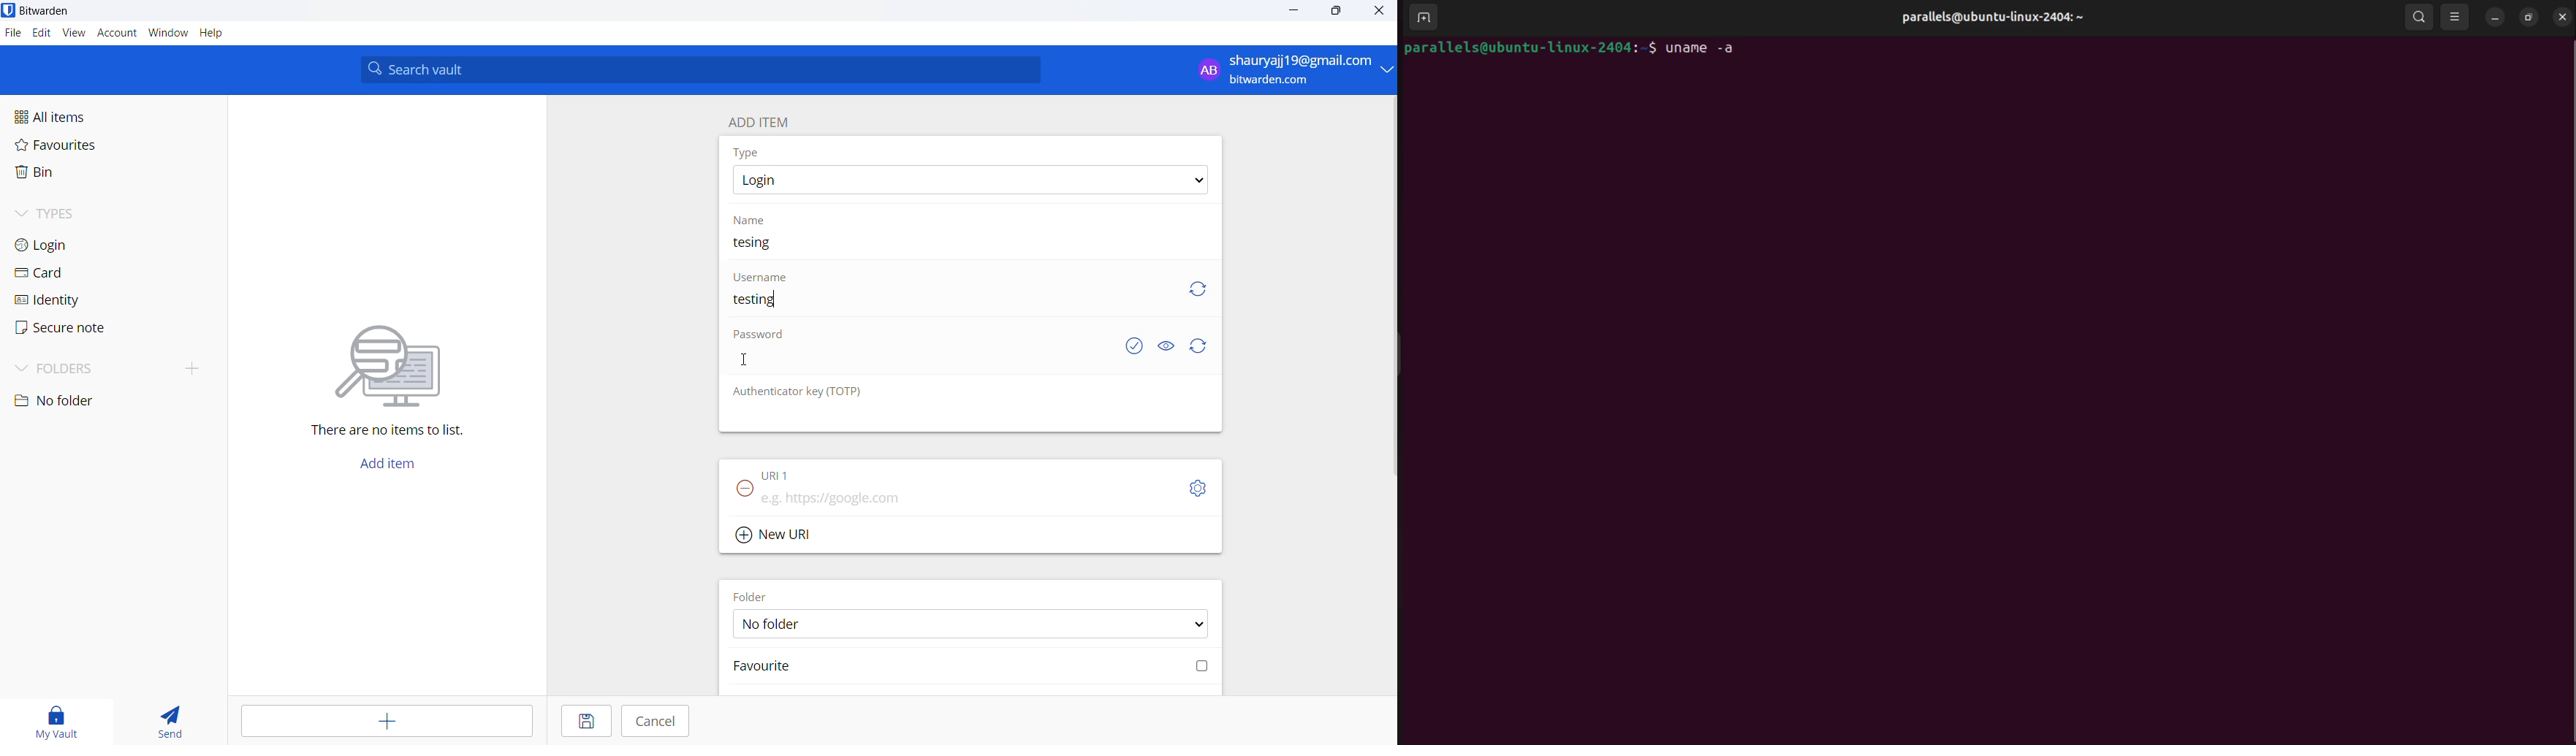  What do you see at coordinates (780, 472) in the screenshot?
I see `URL heading` at bounding box center [780, 472].